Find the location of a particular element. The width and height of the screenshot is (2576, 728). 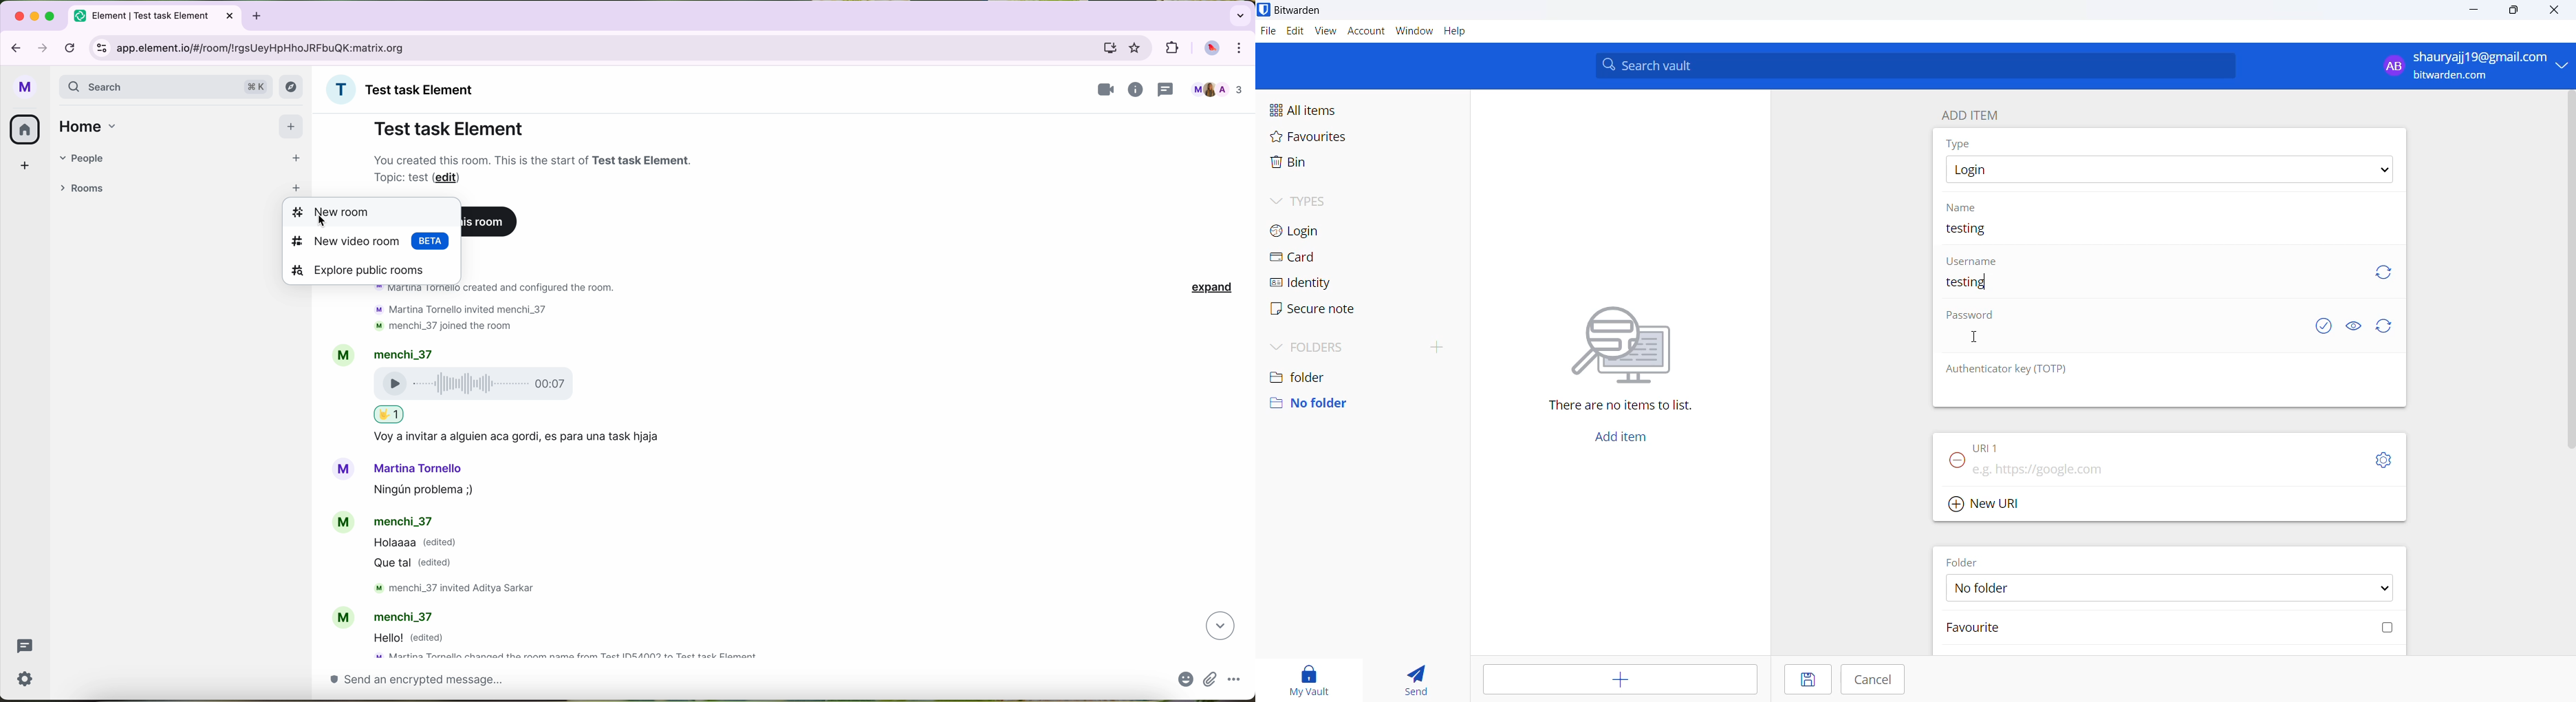

login is located at coordinates (1327, 231).